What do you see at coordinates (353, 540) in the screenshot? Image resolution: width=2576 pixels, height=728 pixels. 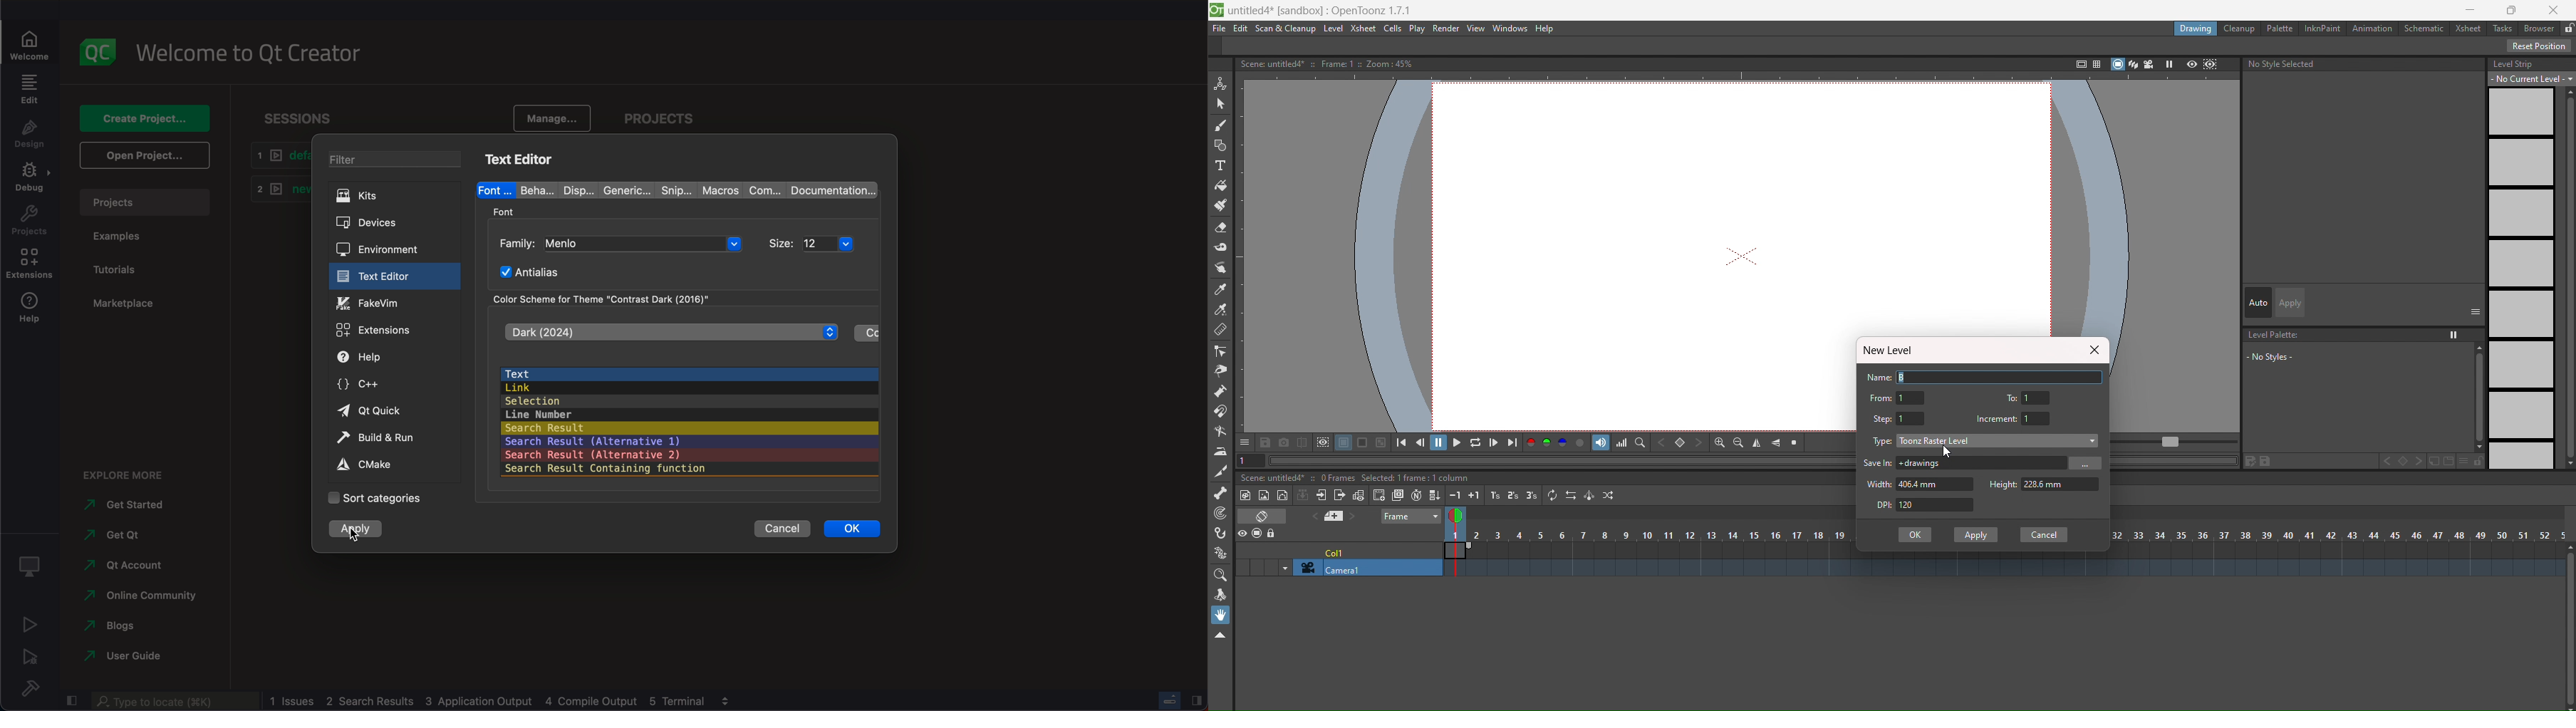 I see `cursor` at bounding box center [353, 540].